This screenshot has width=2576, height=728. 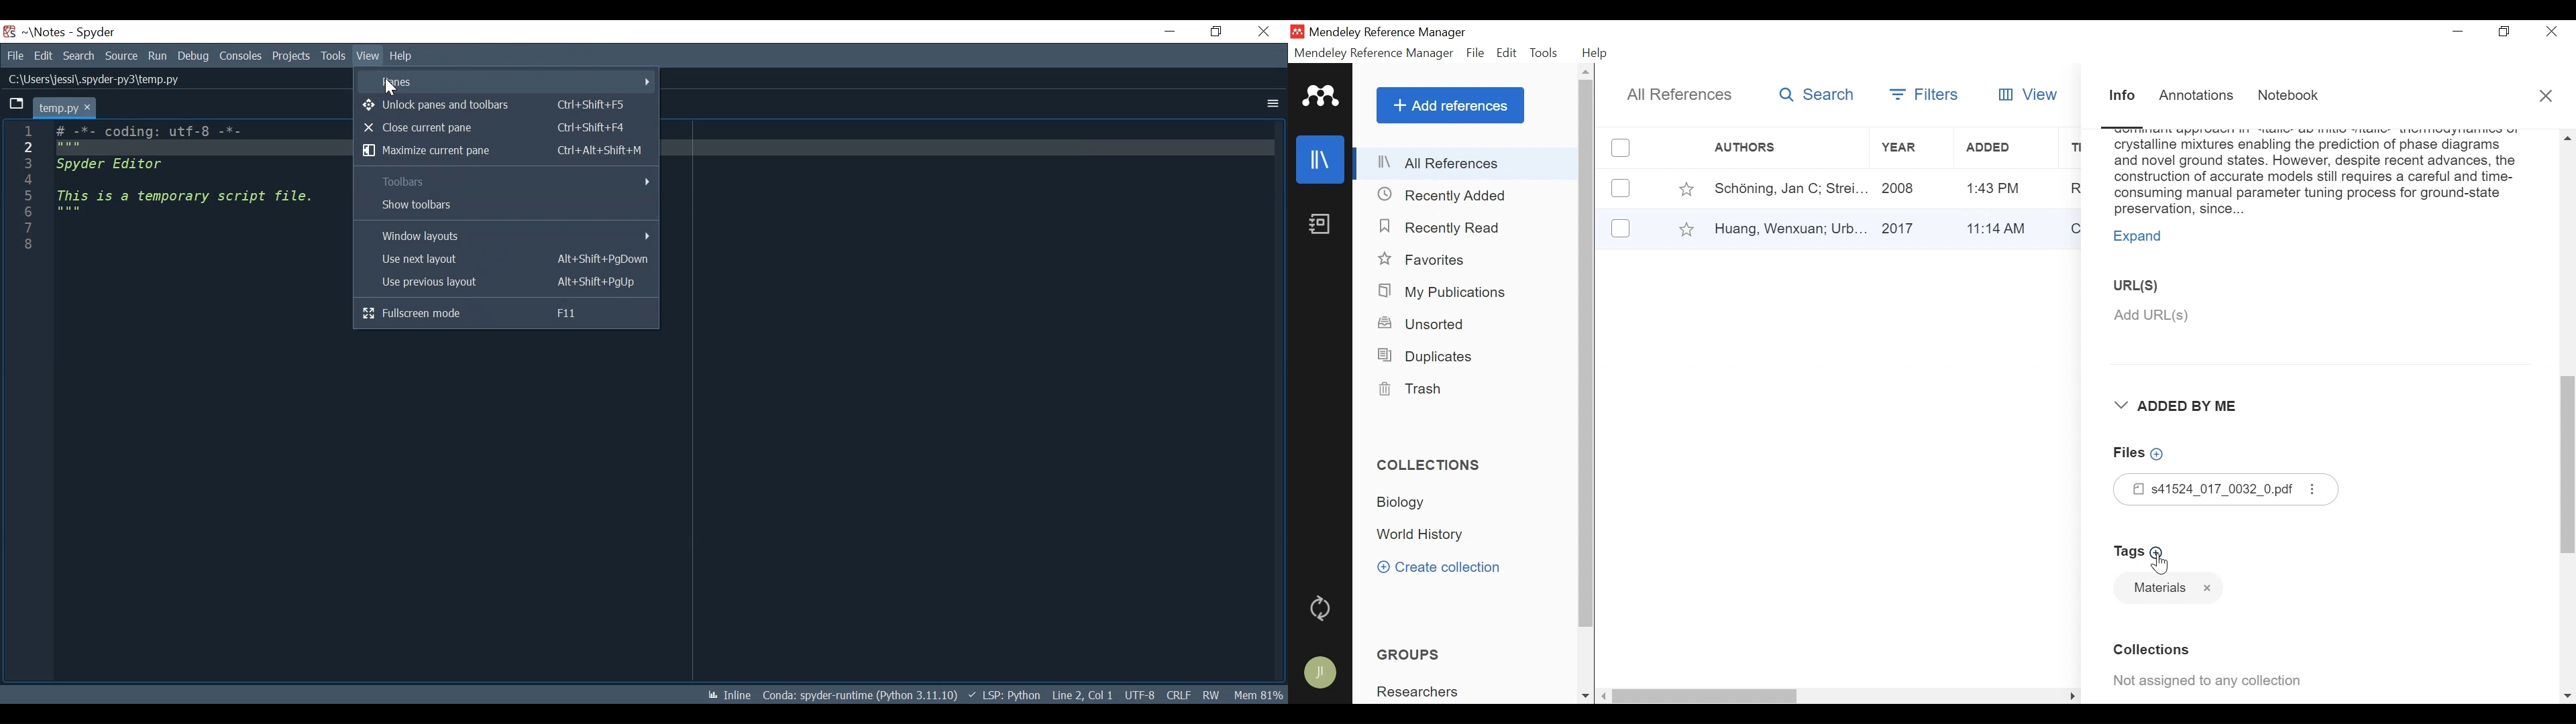 I want to click on Current tab, so click(x=64, y=107).